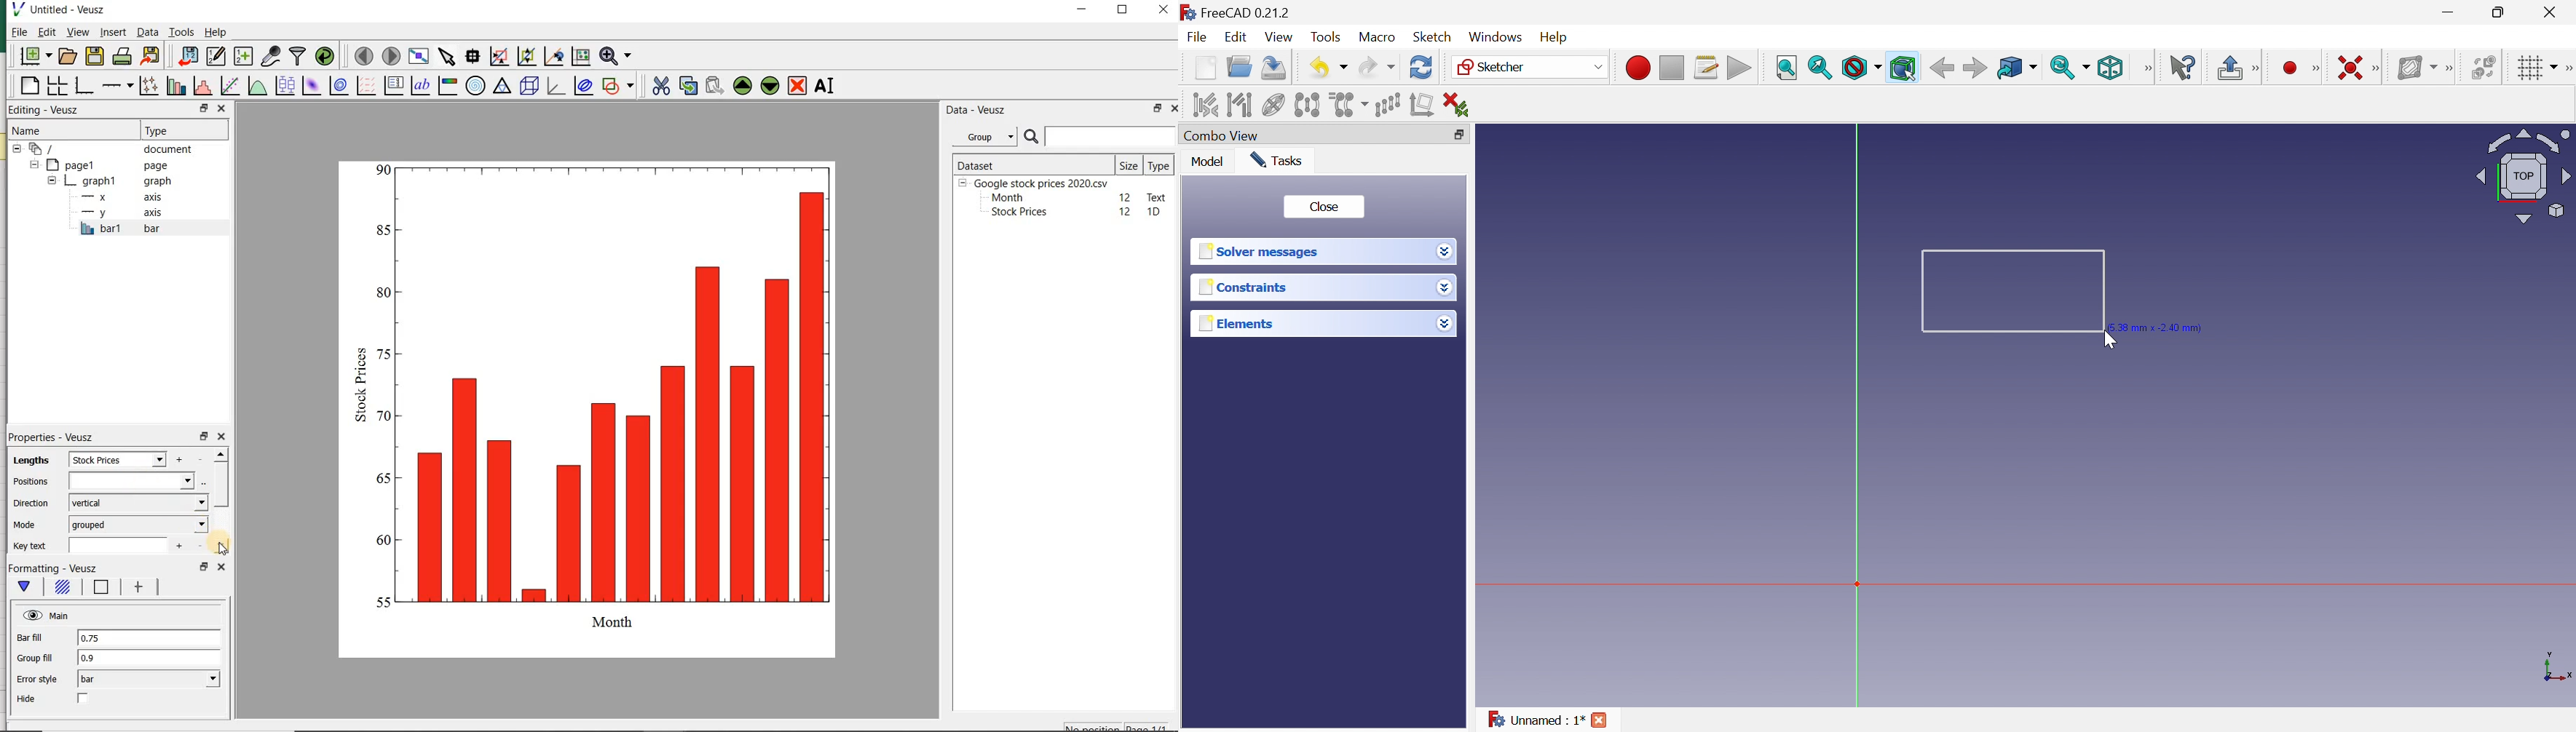 Image resolution: width=2576 pixels, height=756 pixels. What do you see at coordinates (1206, 104) in the screenshot?
I see `Select associated constraints` at bounding box center [1206, 104].